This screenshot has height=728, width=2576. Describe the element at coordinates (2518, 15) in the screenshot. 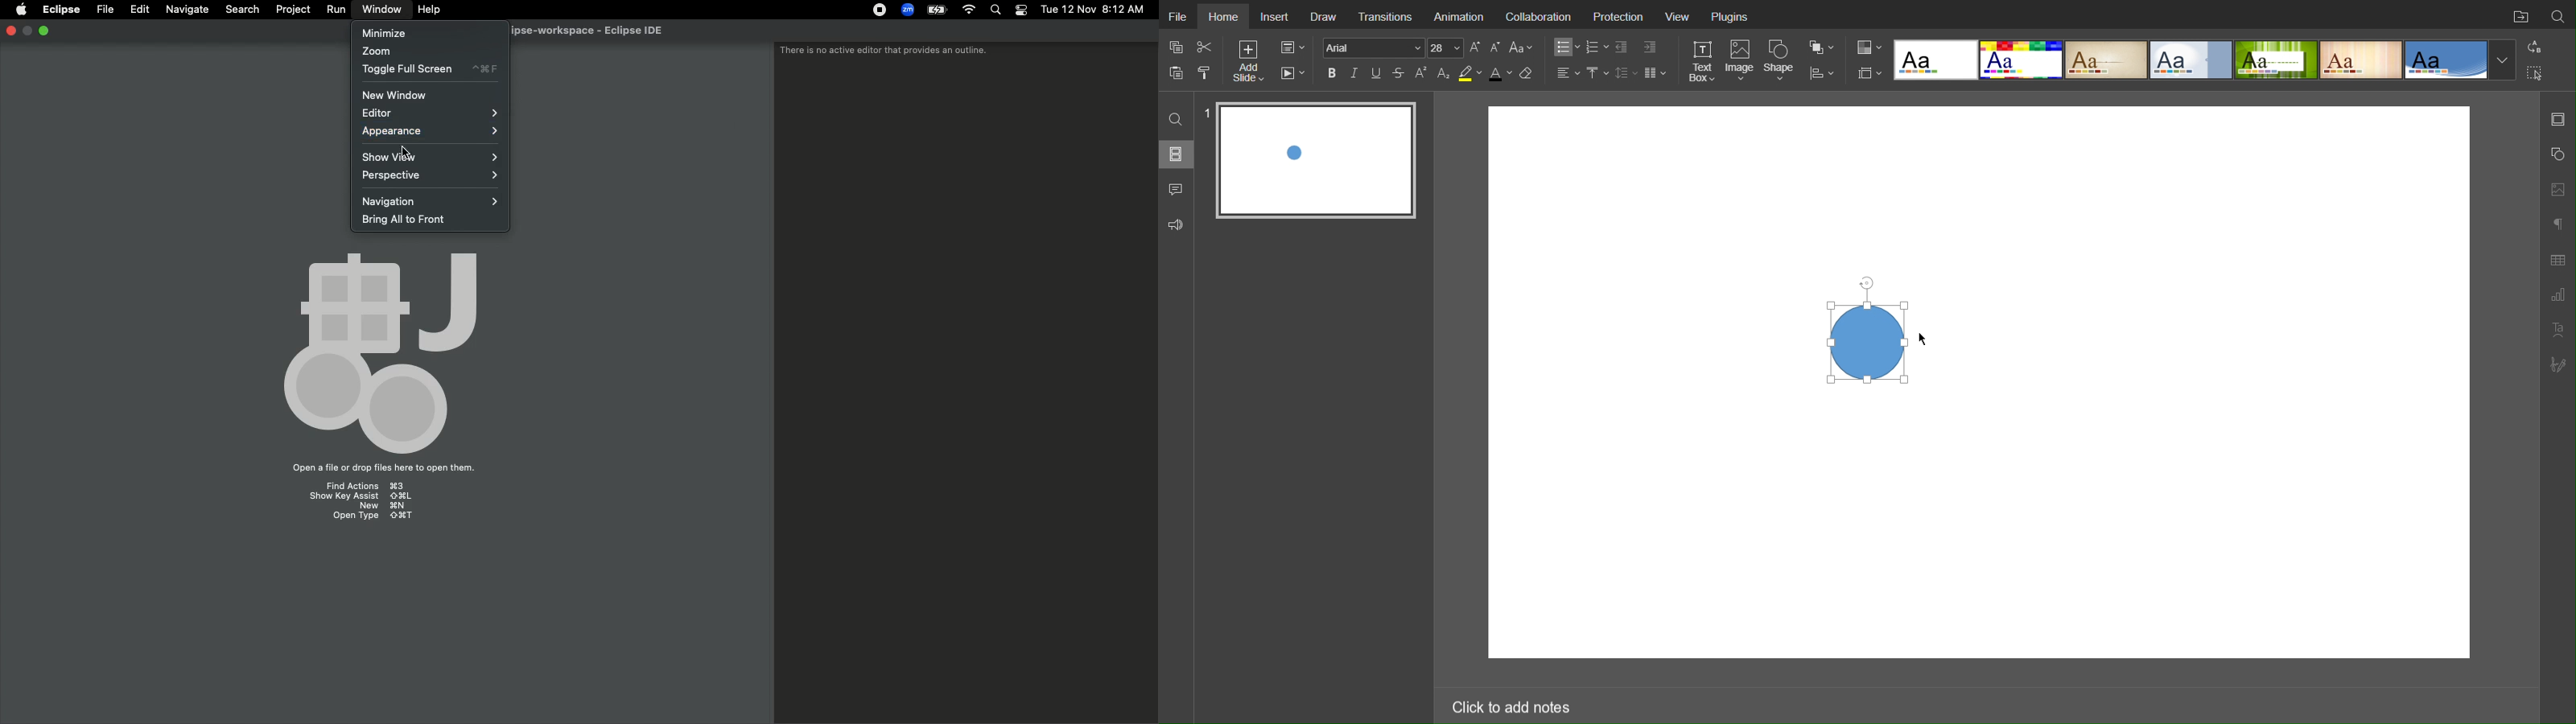

I see `Open File Location` at that location.